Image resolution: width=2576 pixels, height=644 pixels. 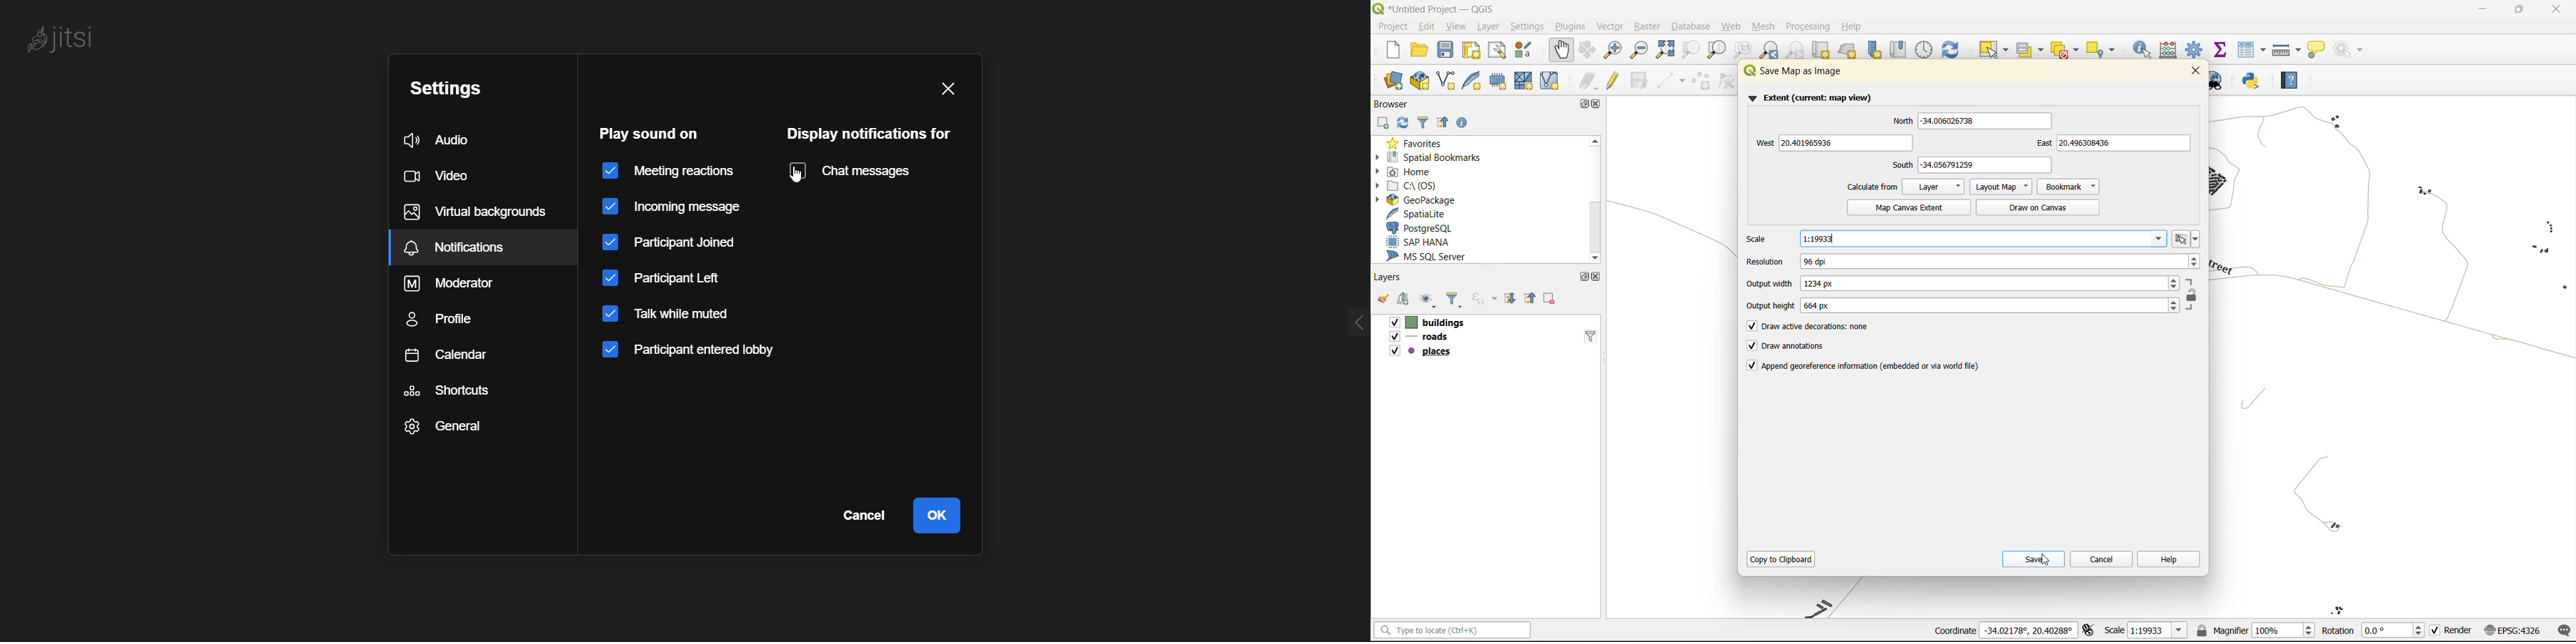 I want to click on log messages, so click(x=2562, y=631).